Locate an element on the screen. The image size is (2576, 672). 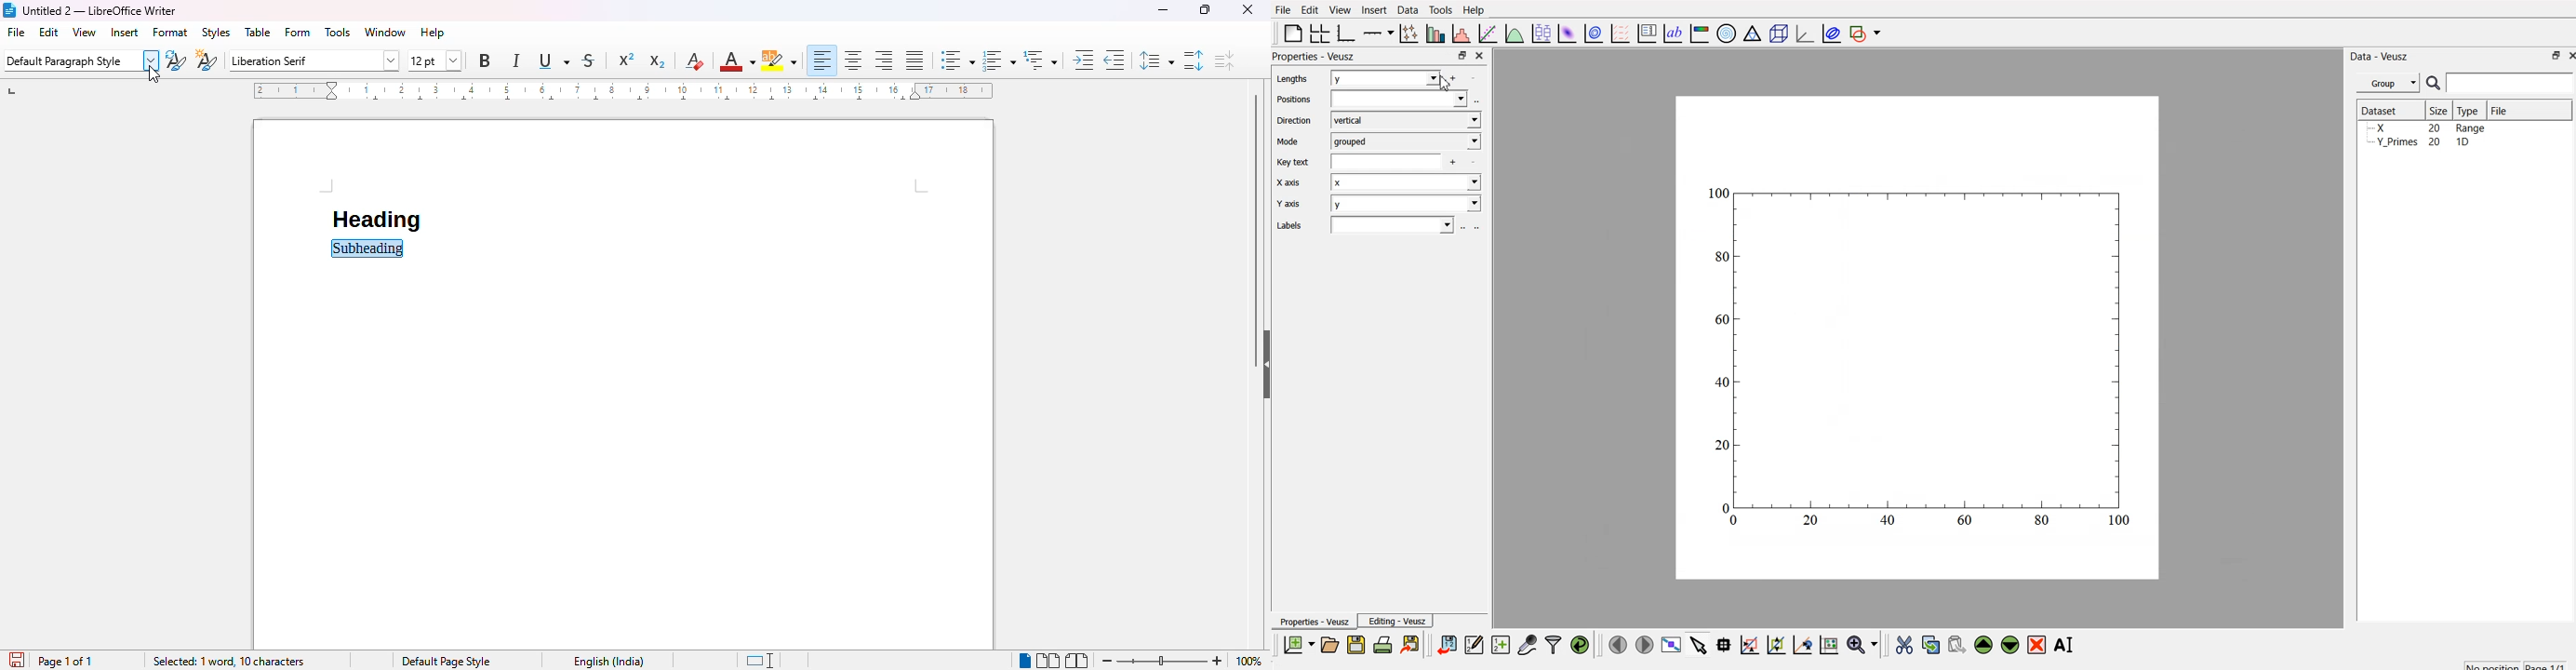
cursor is located at coordinates (1443, 83).